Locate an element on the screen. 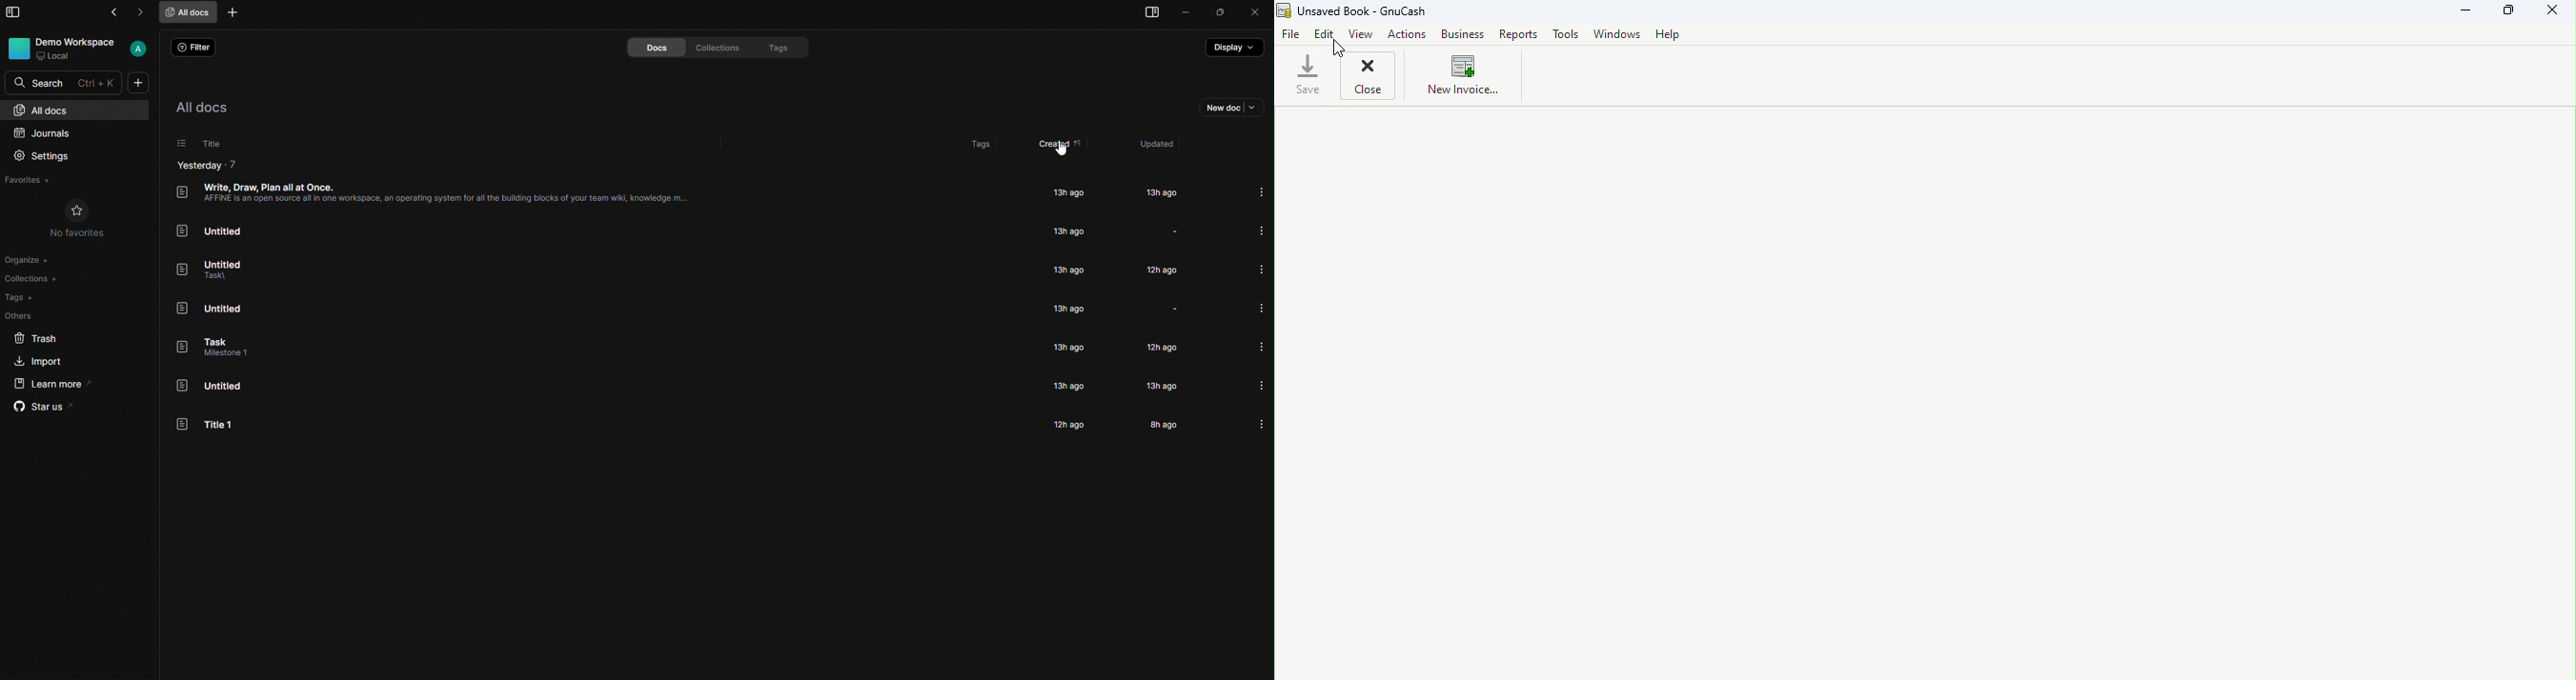  Close is located at coordinates (2557, 15).